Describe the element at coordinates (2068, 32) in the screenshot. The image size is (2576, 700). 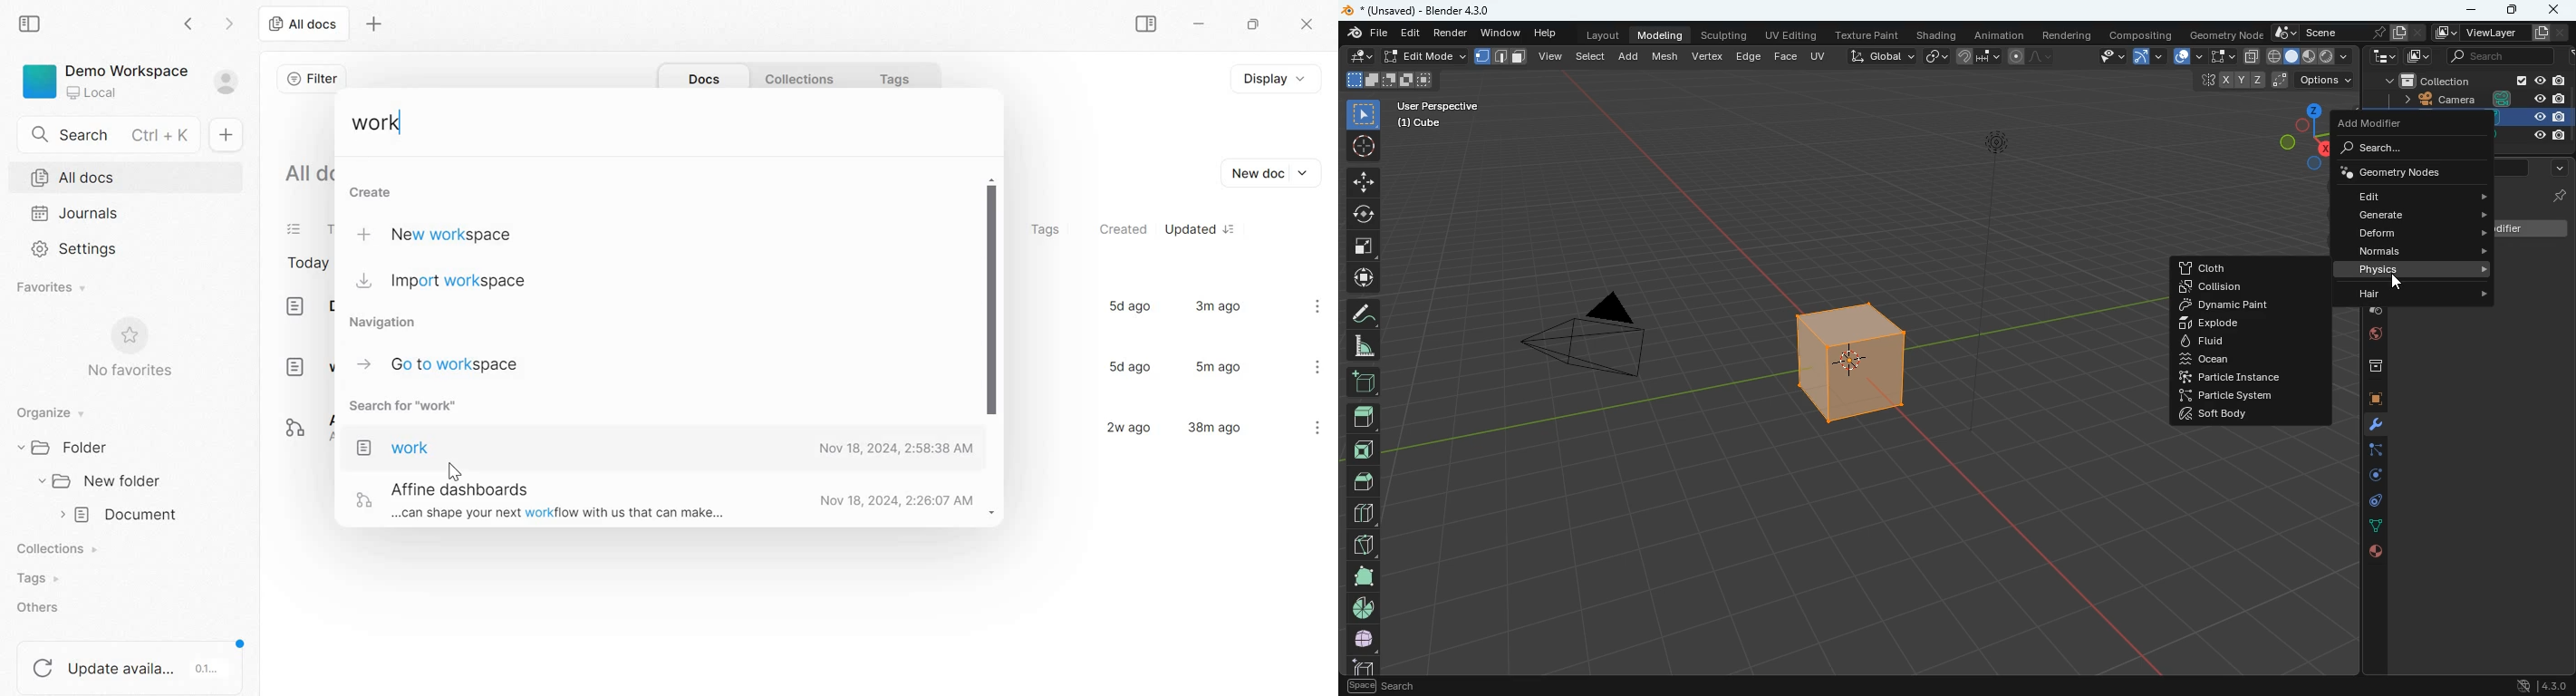
I see `rendering` at that location.